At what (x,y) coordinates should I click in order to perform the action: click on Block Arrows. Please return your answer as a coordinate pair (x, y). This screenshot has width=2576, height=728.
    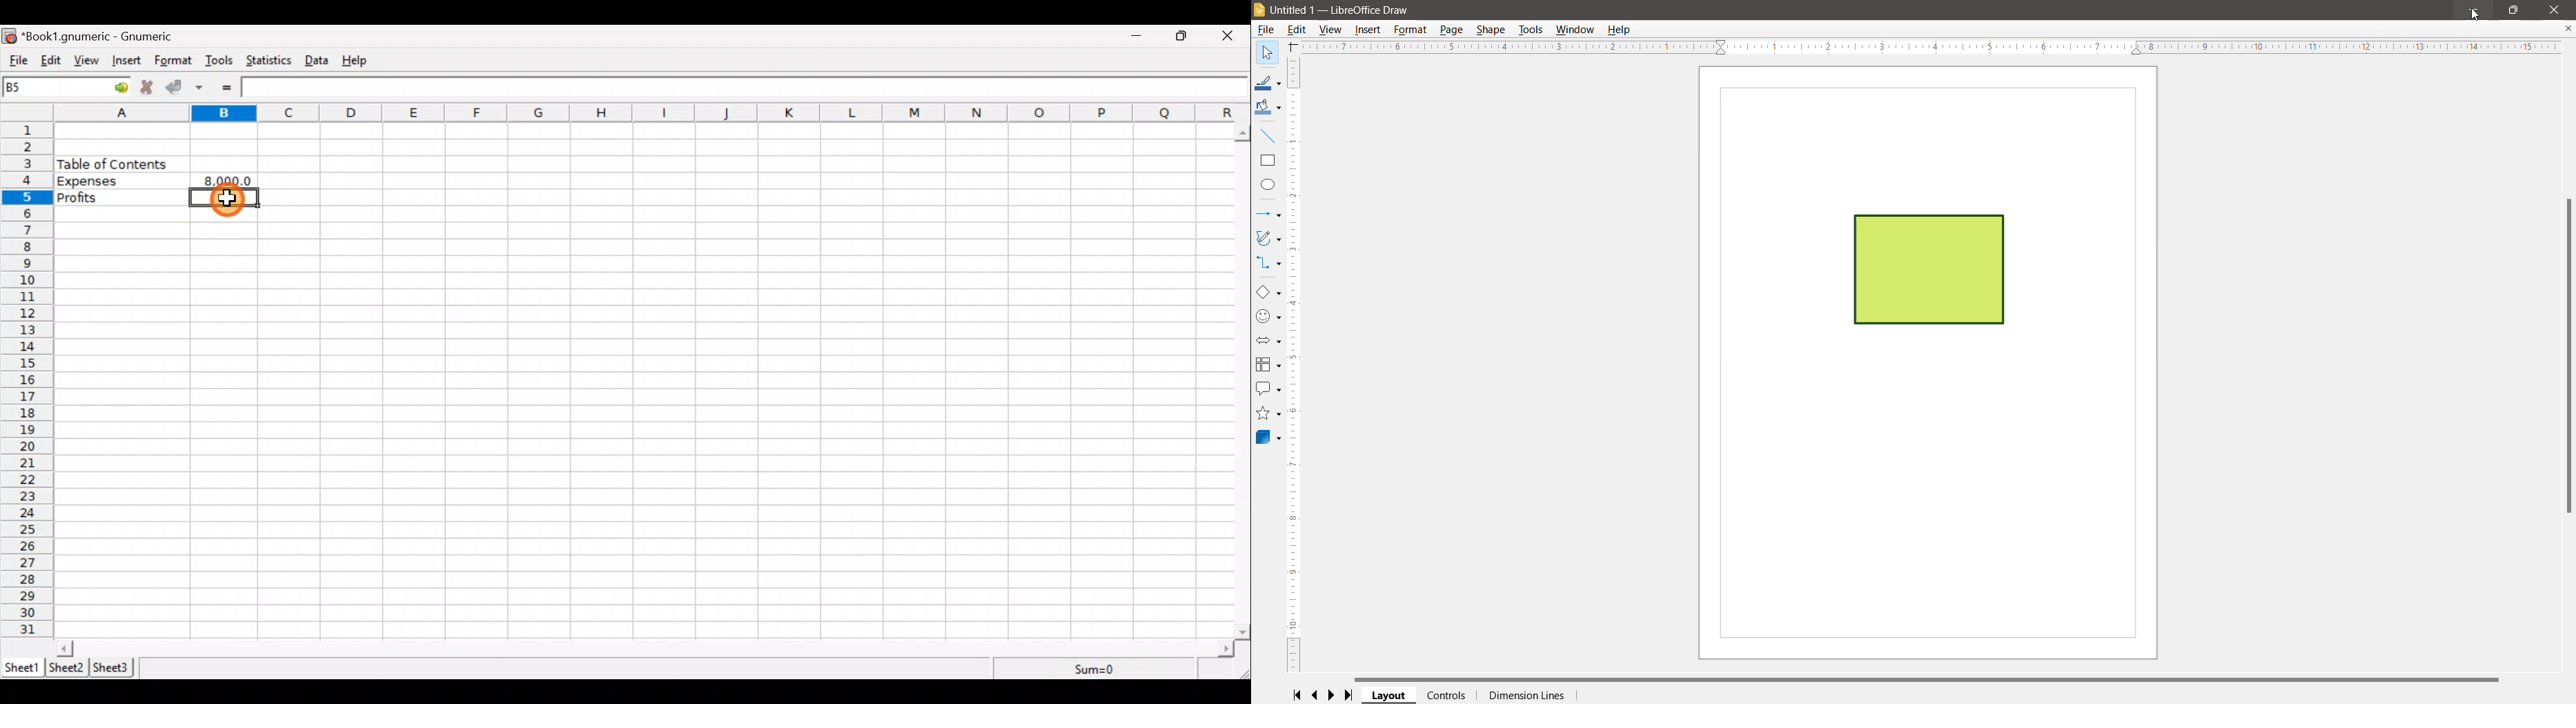
    Looking at the image, I should click on (1267, 342).